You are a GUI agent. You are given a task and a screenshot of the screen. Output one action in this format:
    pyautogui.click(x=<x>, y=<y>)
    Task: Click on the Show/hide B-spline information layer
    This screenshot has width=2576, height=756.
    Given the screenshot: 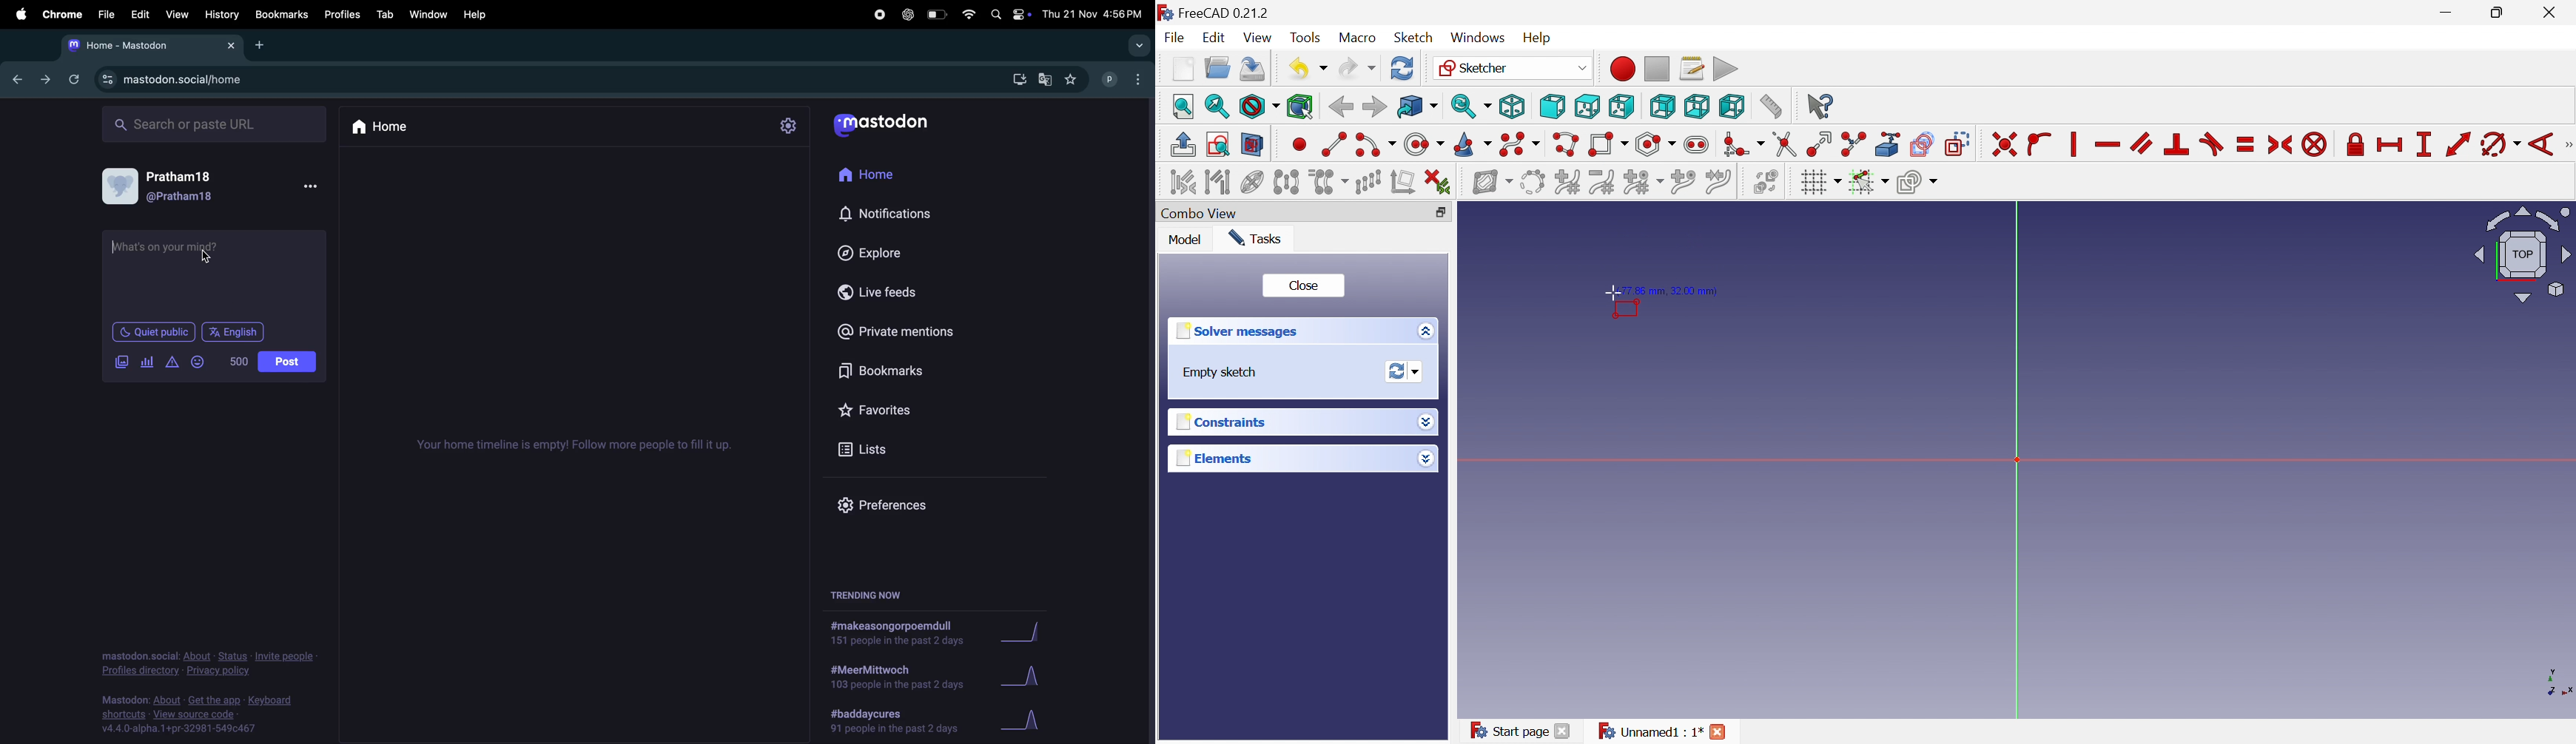 What is the action you would take?
    pyautogui.click(x=1493, y=182)
    